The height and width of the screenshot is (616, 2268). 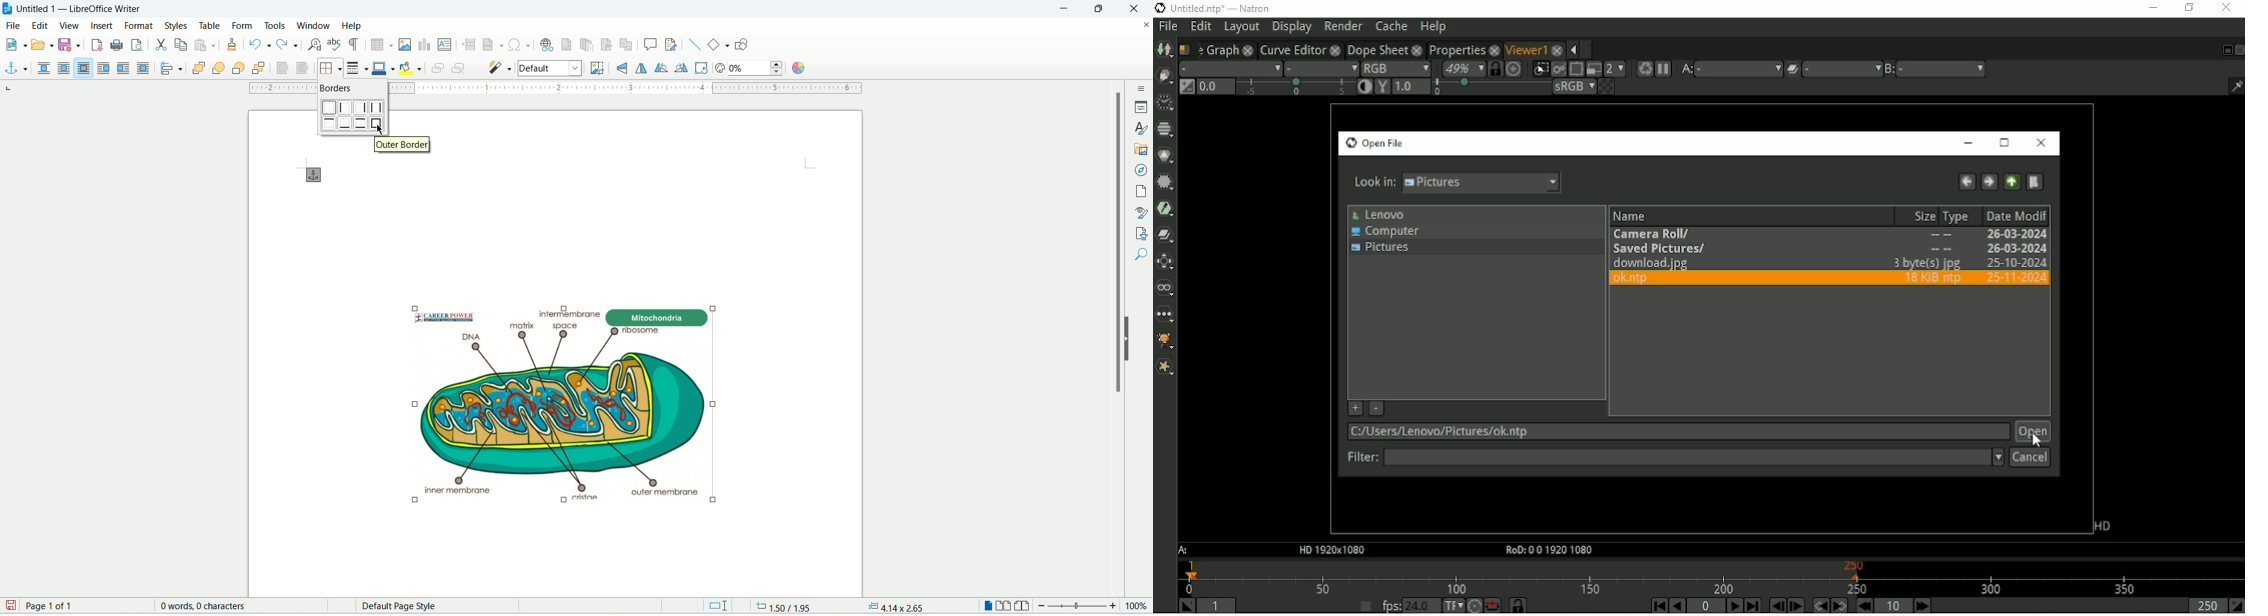 What do you see at coordinates (986, 607) in the screenshot?
I see `single page view` at bounding box center [986, 607].